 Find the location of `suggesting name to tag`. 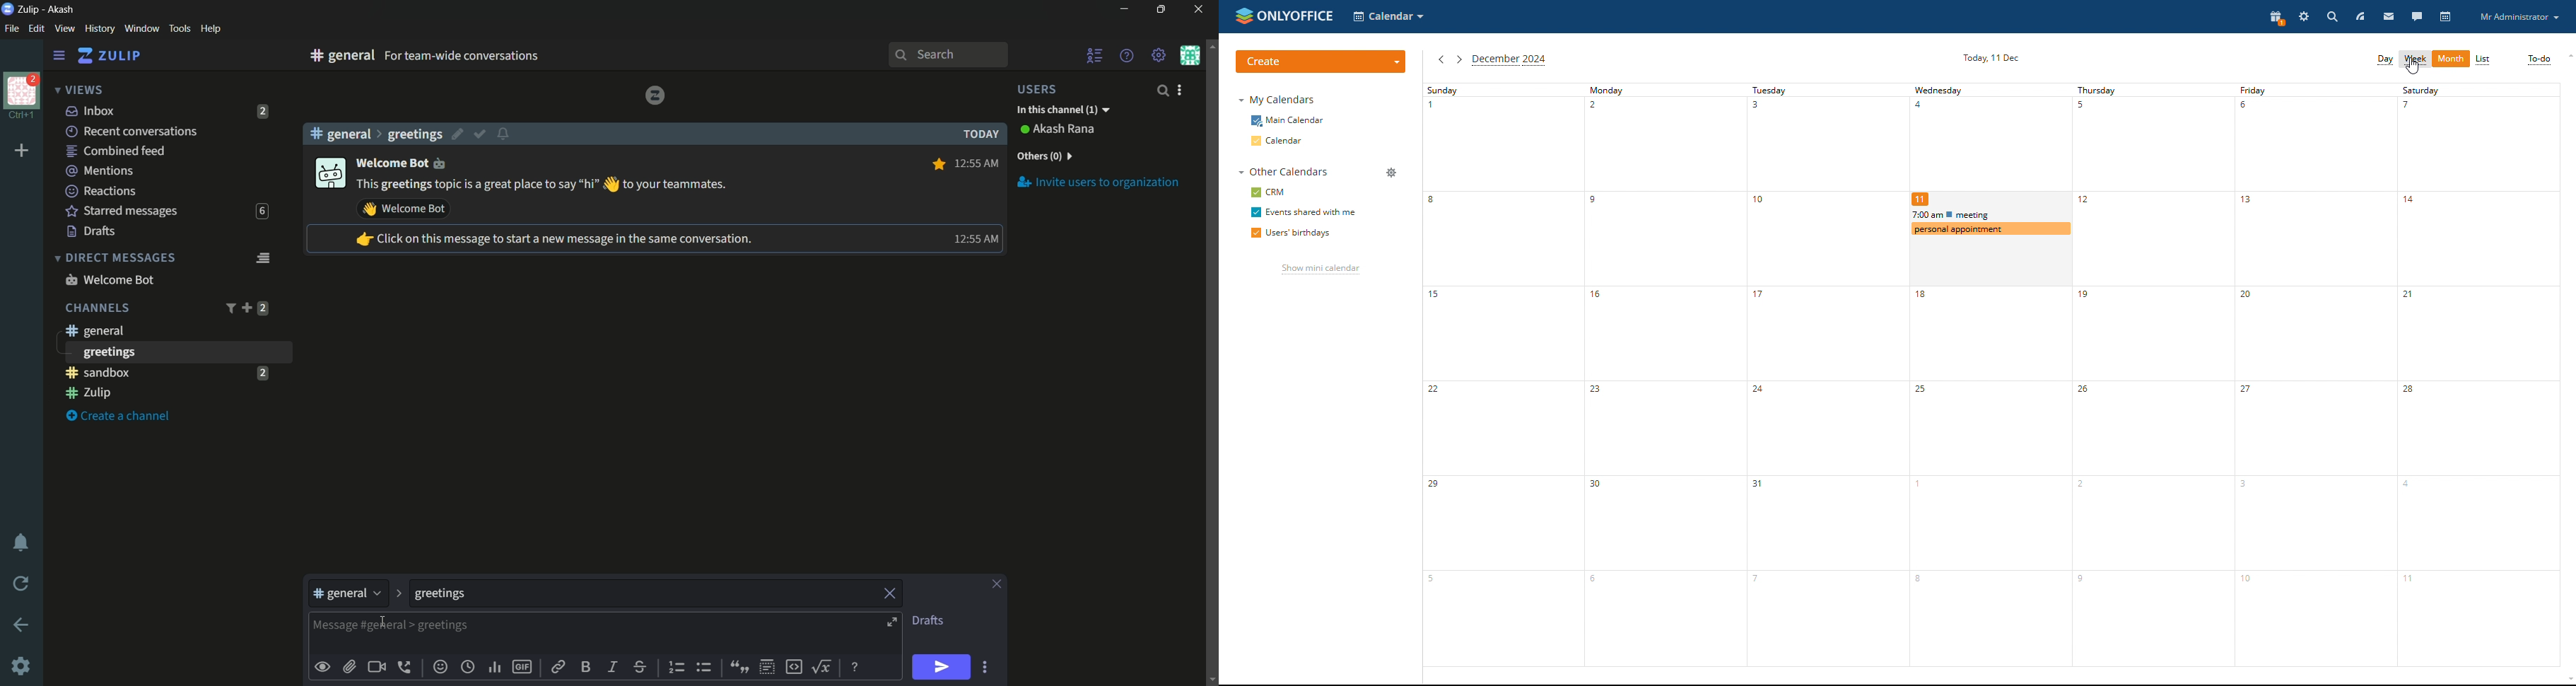

suggesting name to tag is located at coordinates (428, 599).